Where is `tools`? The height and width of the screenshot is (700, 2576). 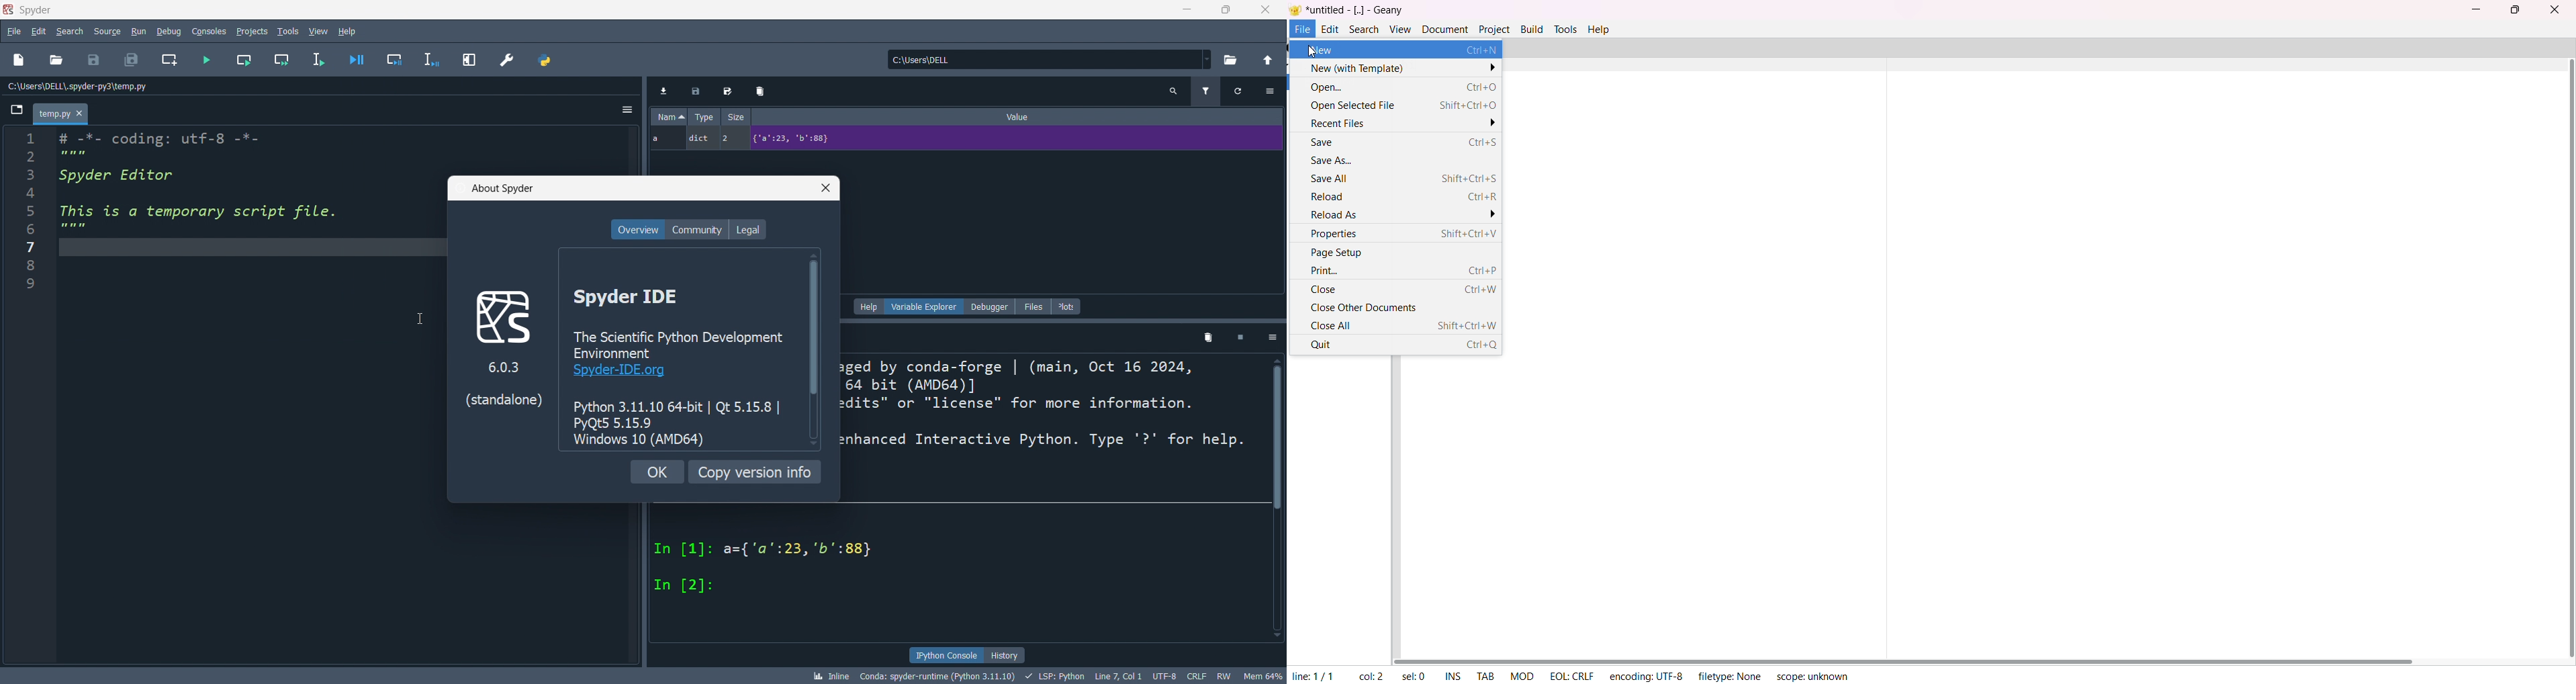
tools is located at coordinates (289, 32).